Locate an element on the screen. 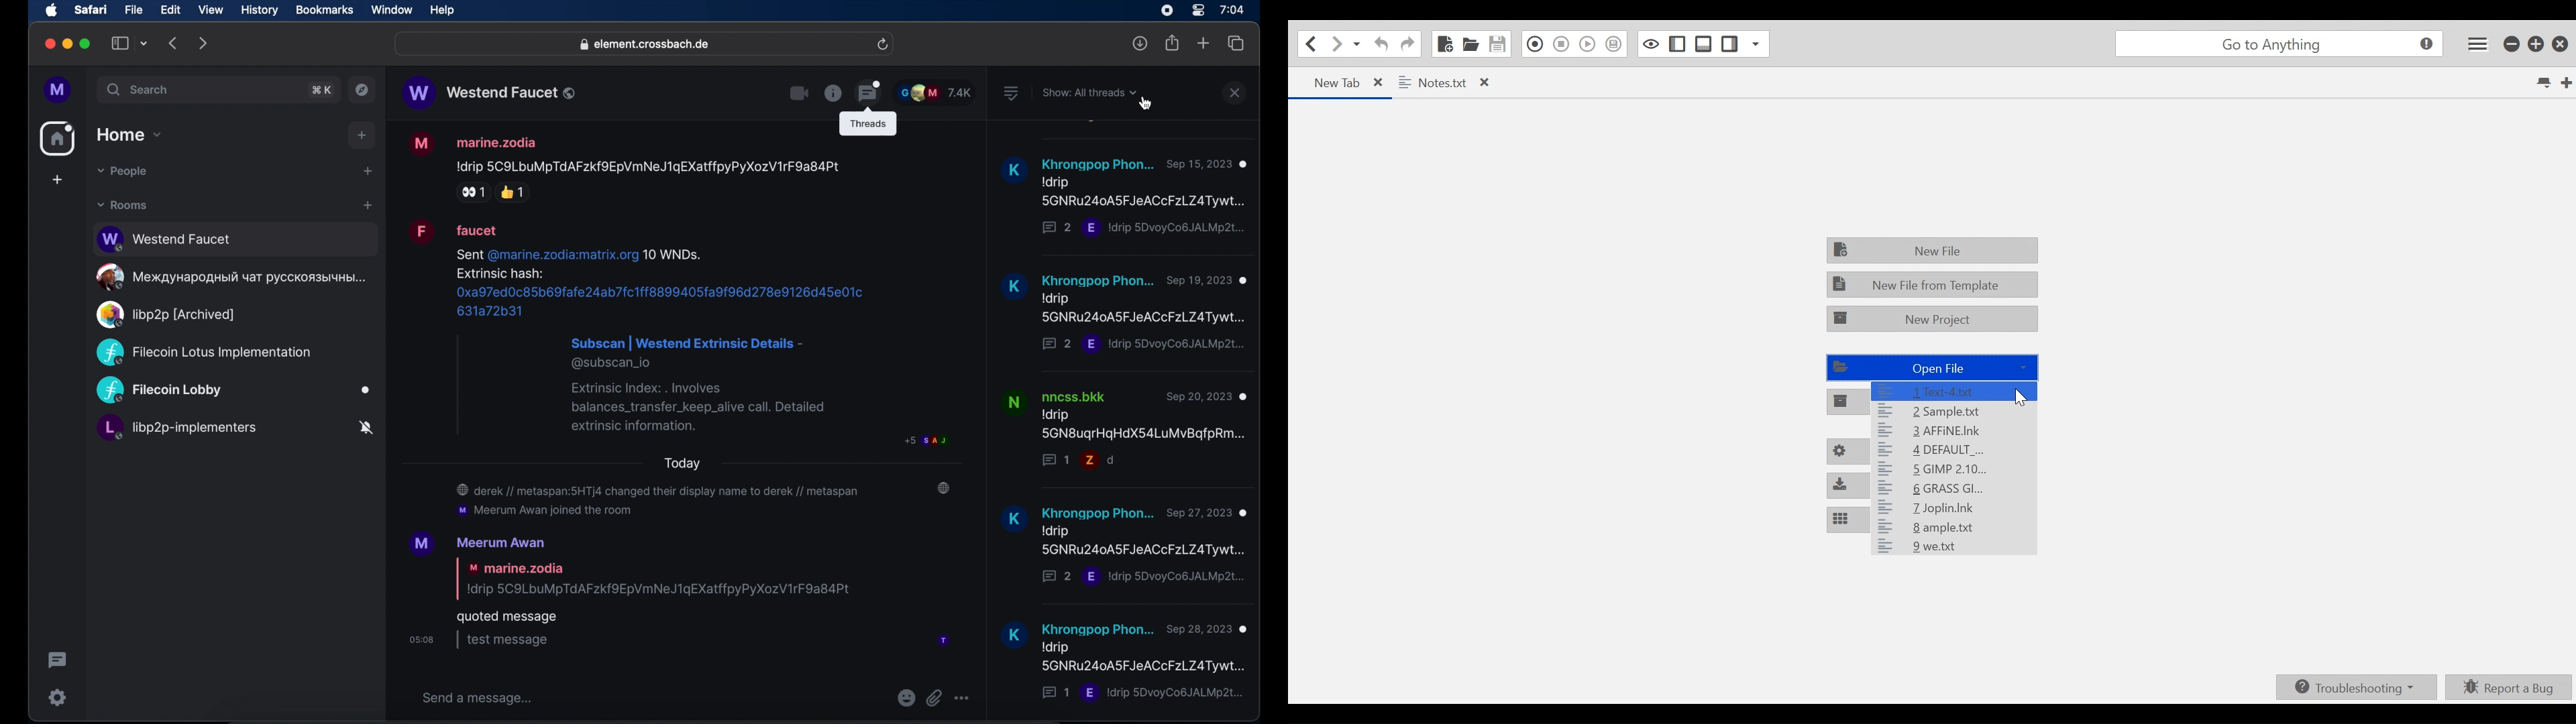 The height and width of the screenshot is (728, 2576). Go Forward one location is located at coordinates (1336, 44).